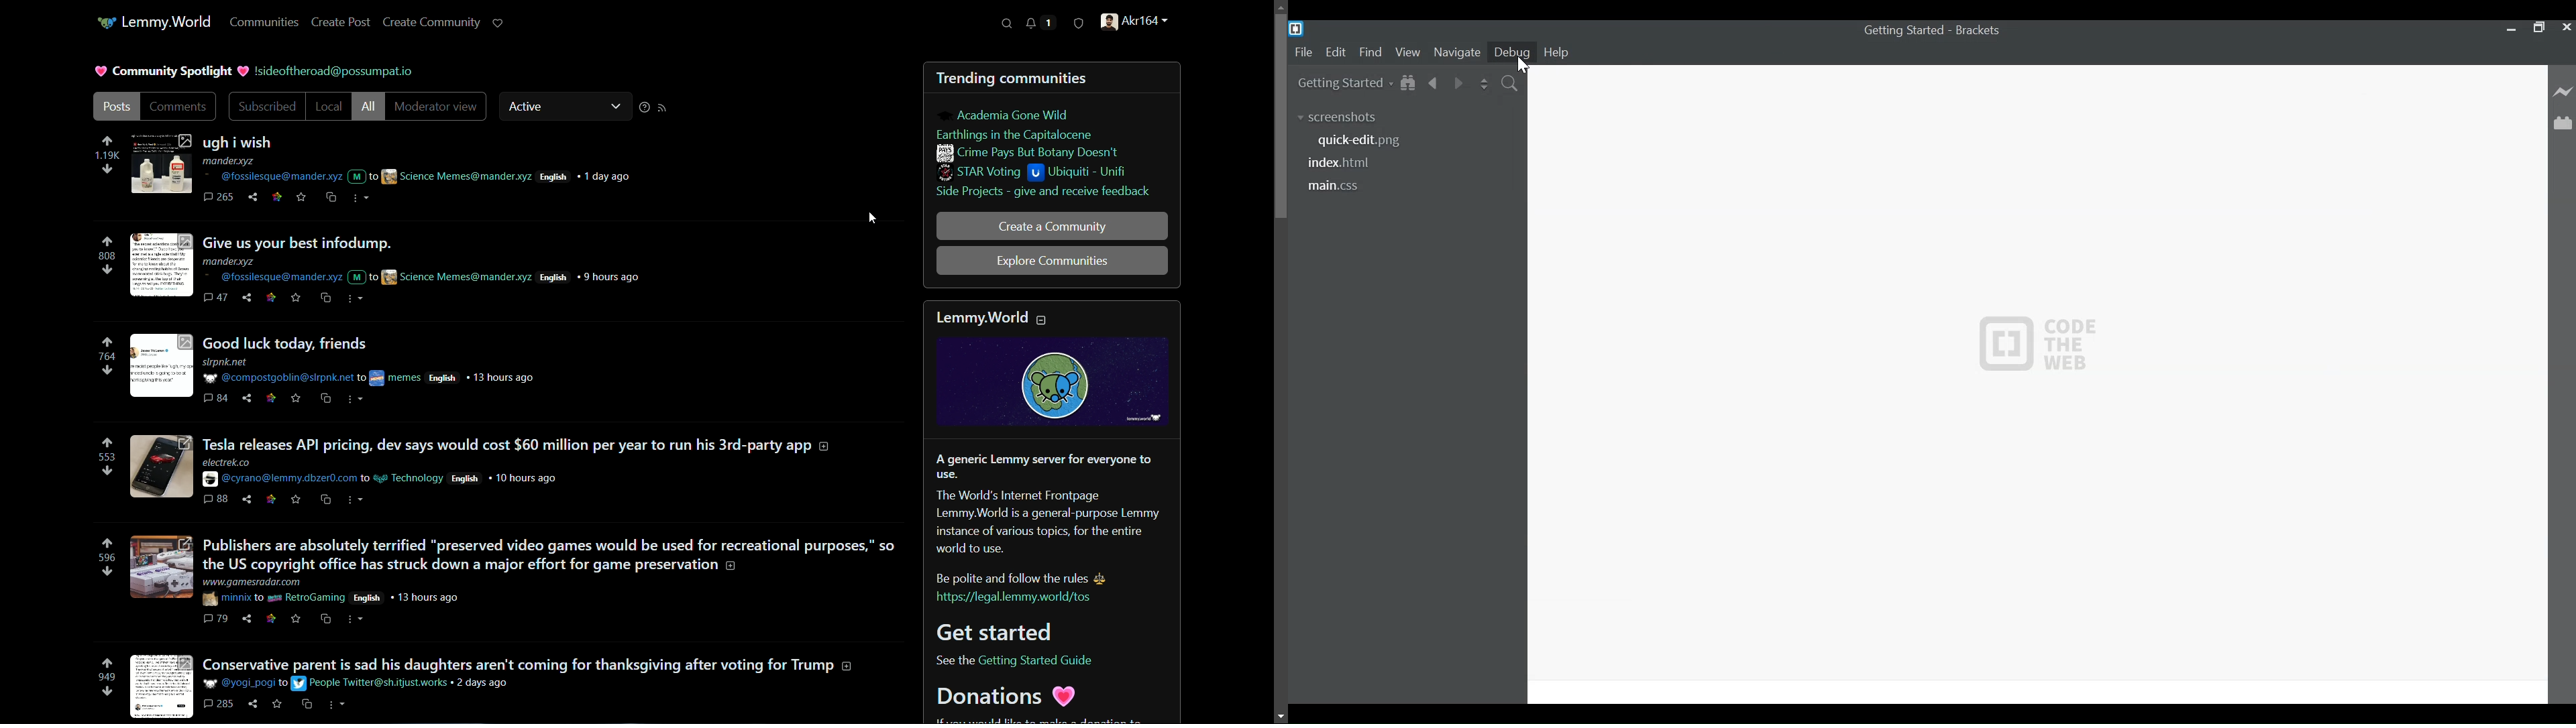 Image resolution: width=2576 pixels, height=728 pixels. I want to click on Brackets Desktop Icon, so click(1297, 28).